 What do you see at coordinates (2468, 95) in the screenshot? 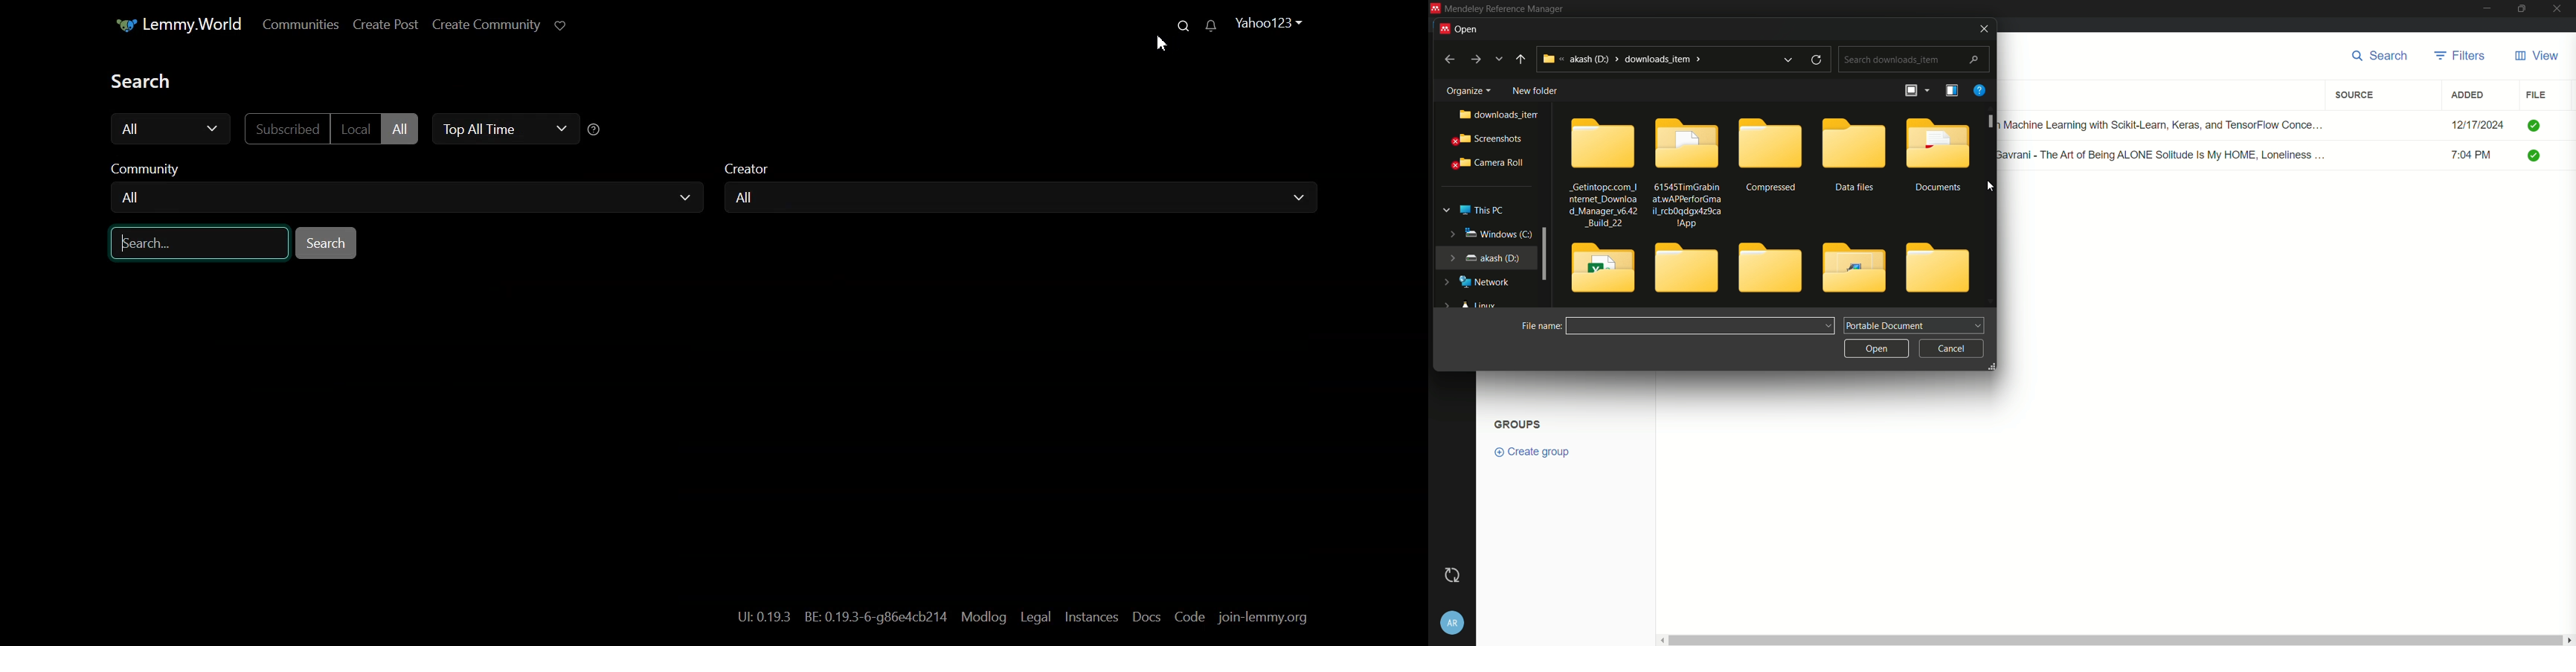
I see `added` at bounding box center [2468, 95].